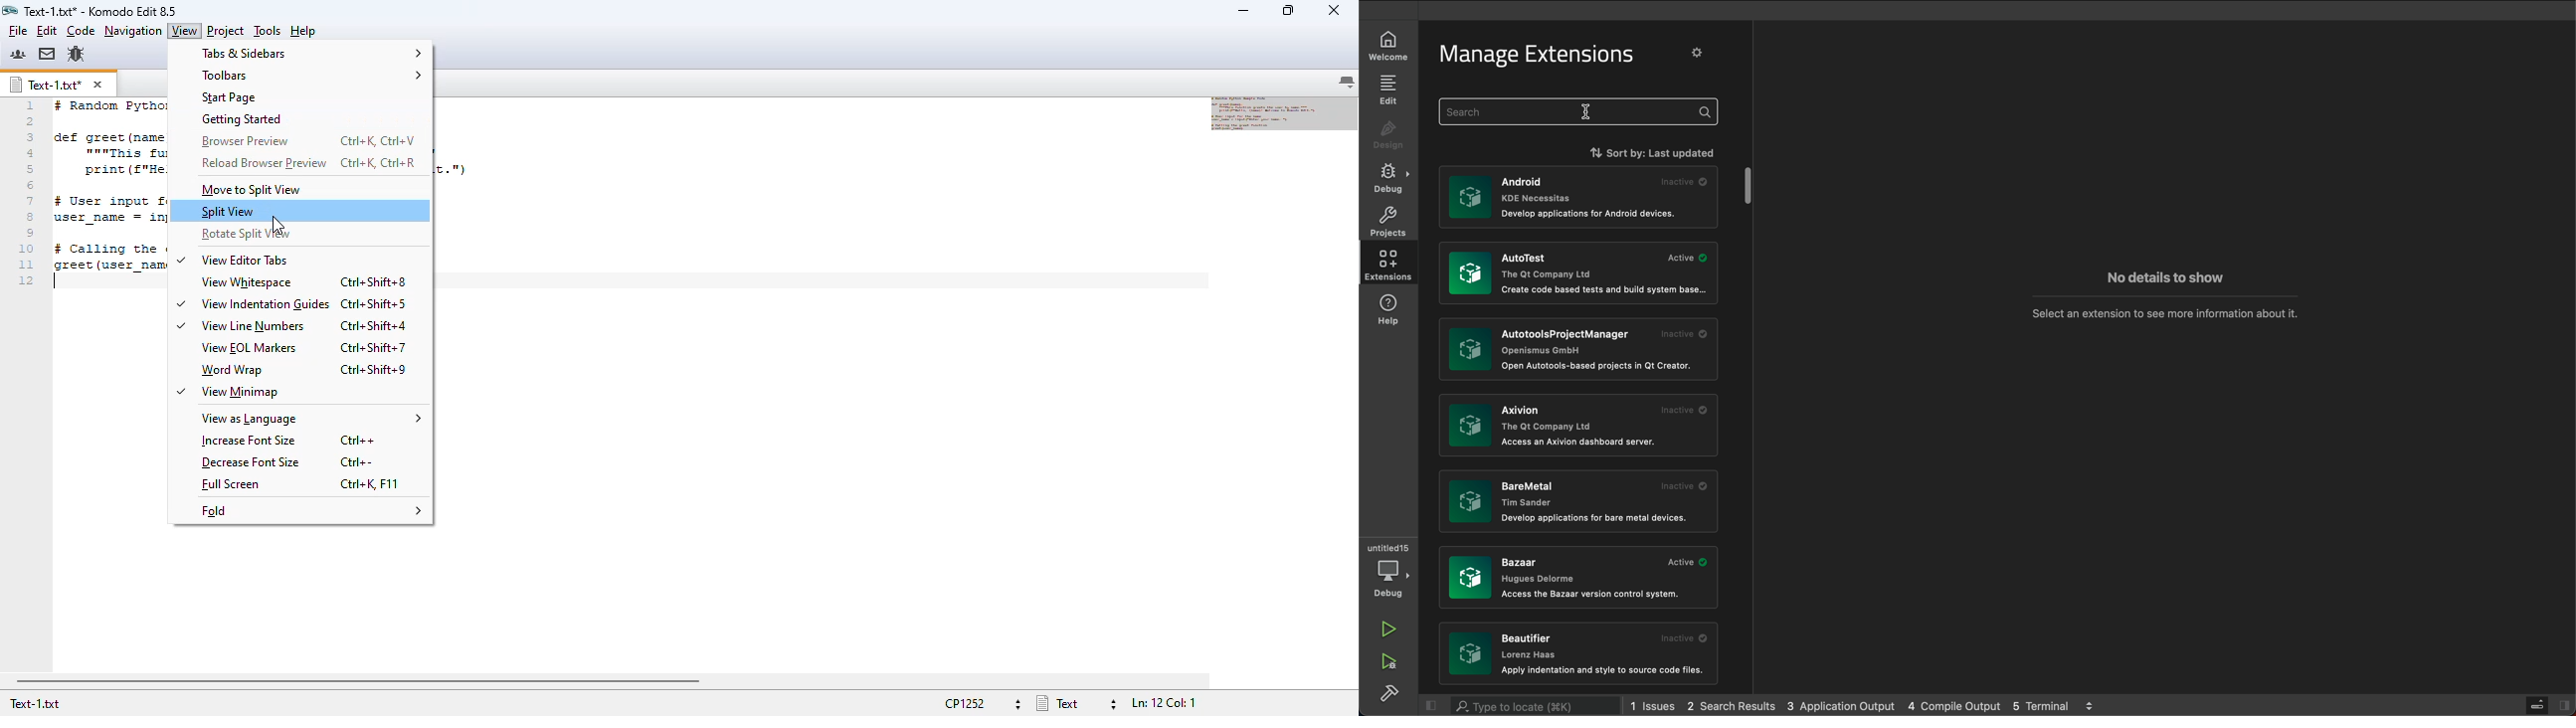  I want to click on manage extensions, so click(1548, 55).